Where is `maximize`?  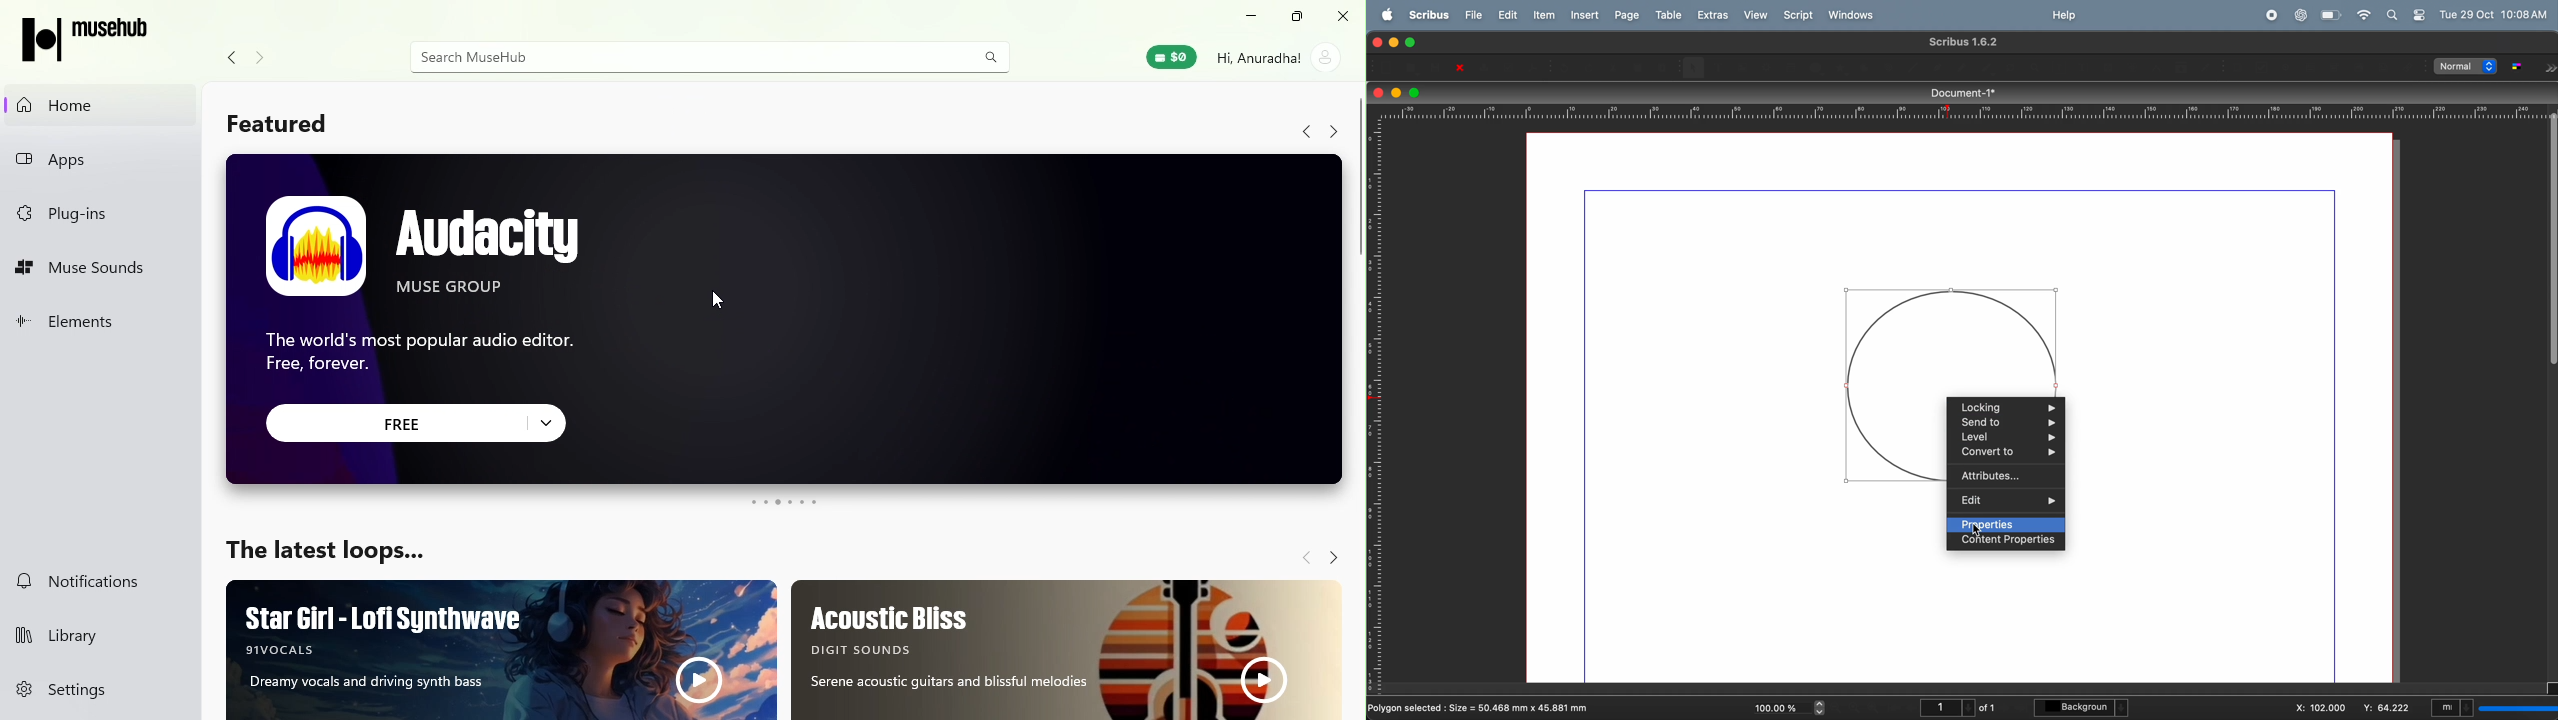
maximize is located at coordinates (1416, 93).